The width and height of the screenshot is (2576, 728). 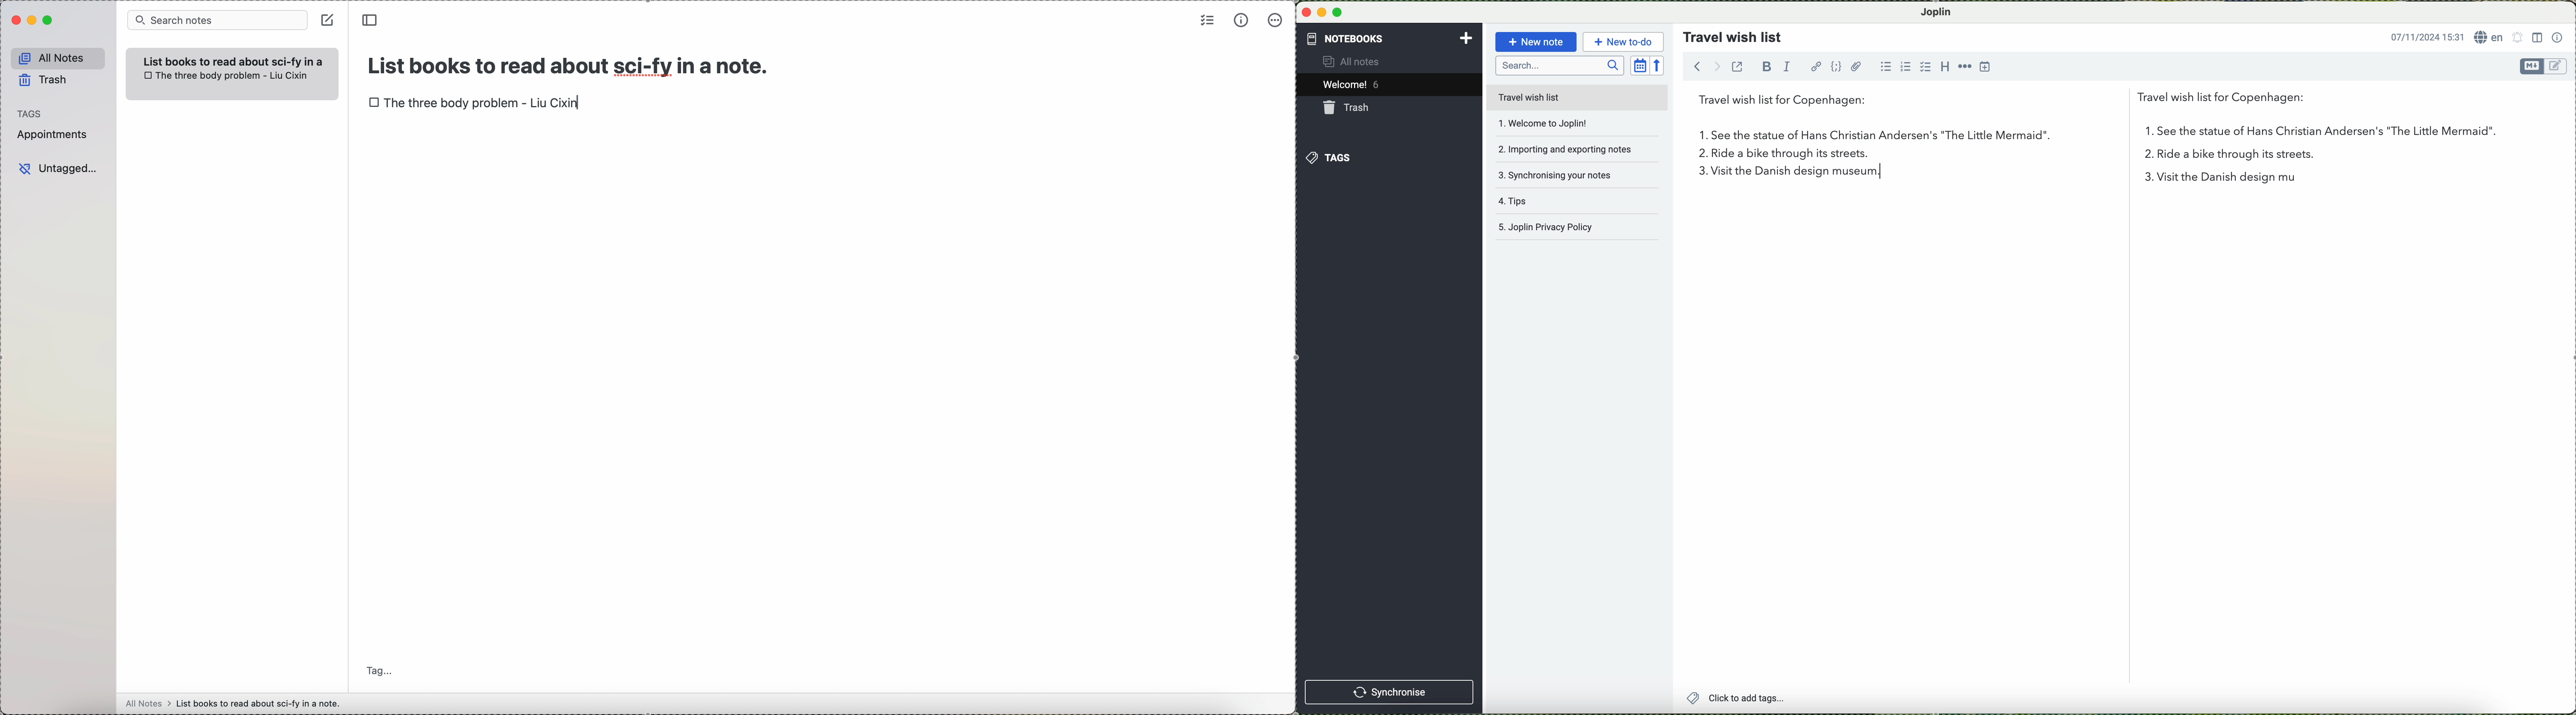 I want to click on new to-do, so click(x=1623, y=40).